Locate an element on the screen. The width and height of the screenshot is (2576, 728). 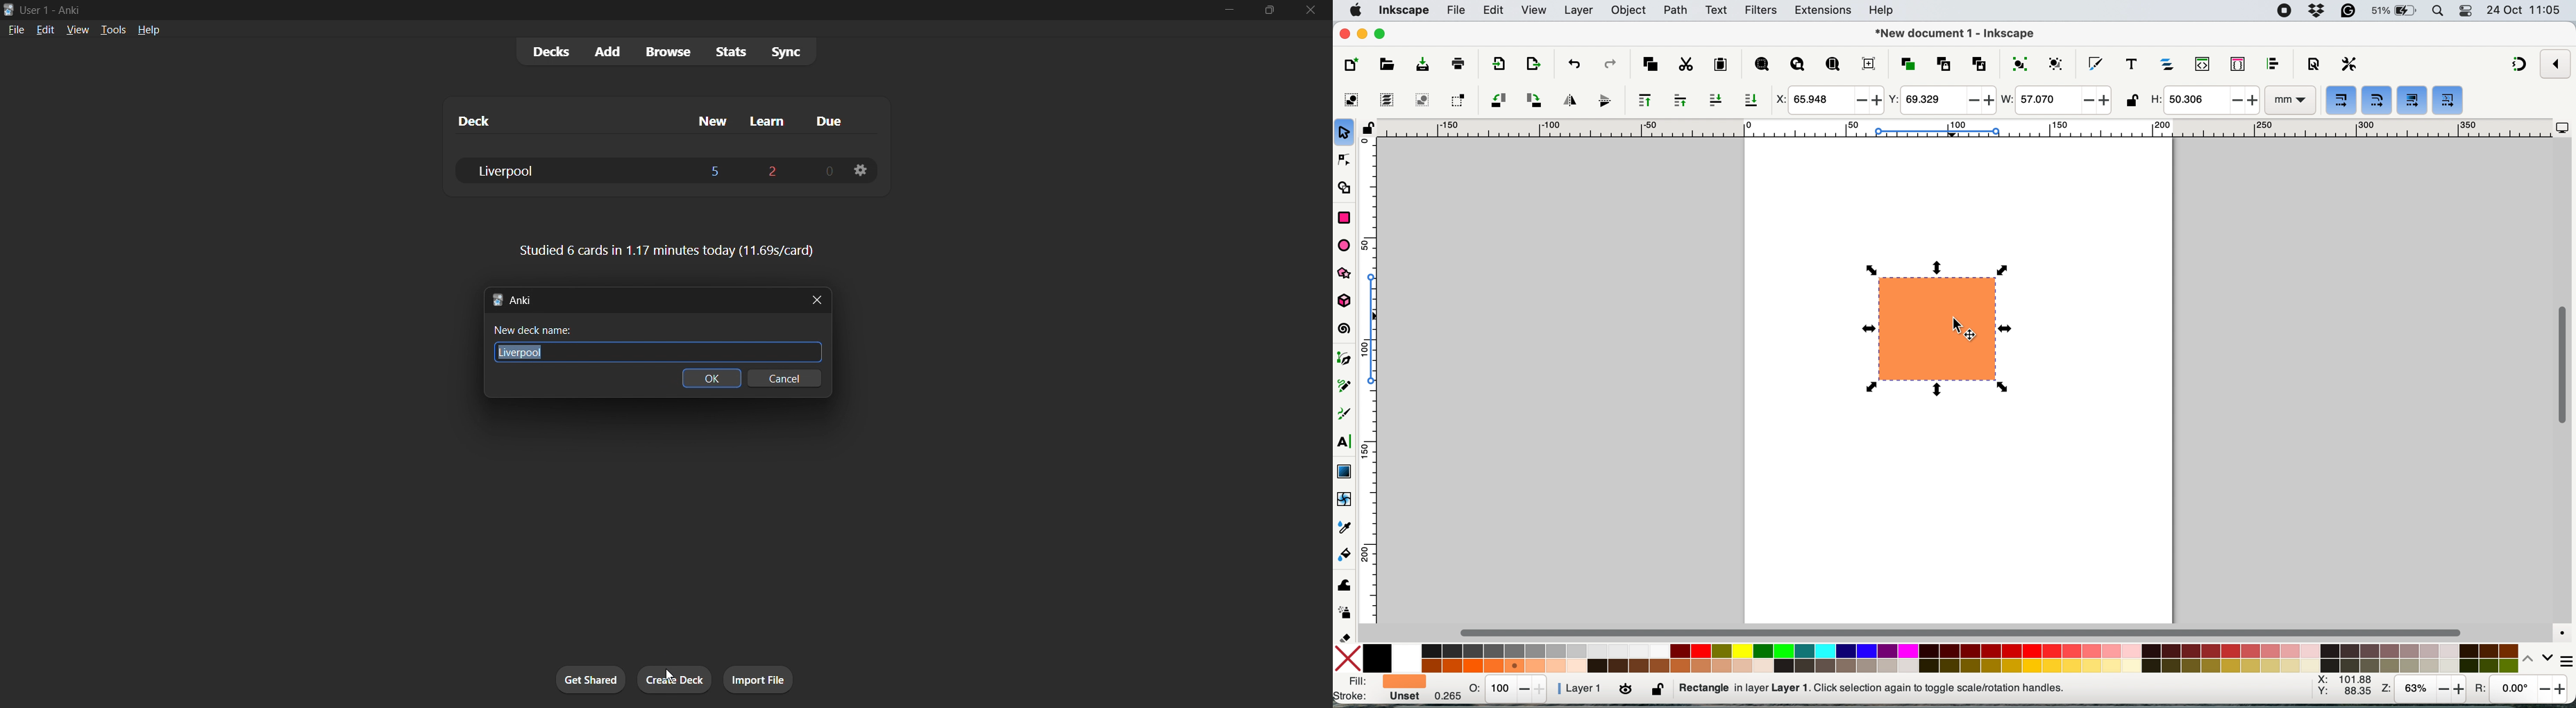
zoom is located at coordinates (2423, 690).